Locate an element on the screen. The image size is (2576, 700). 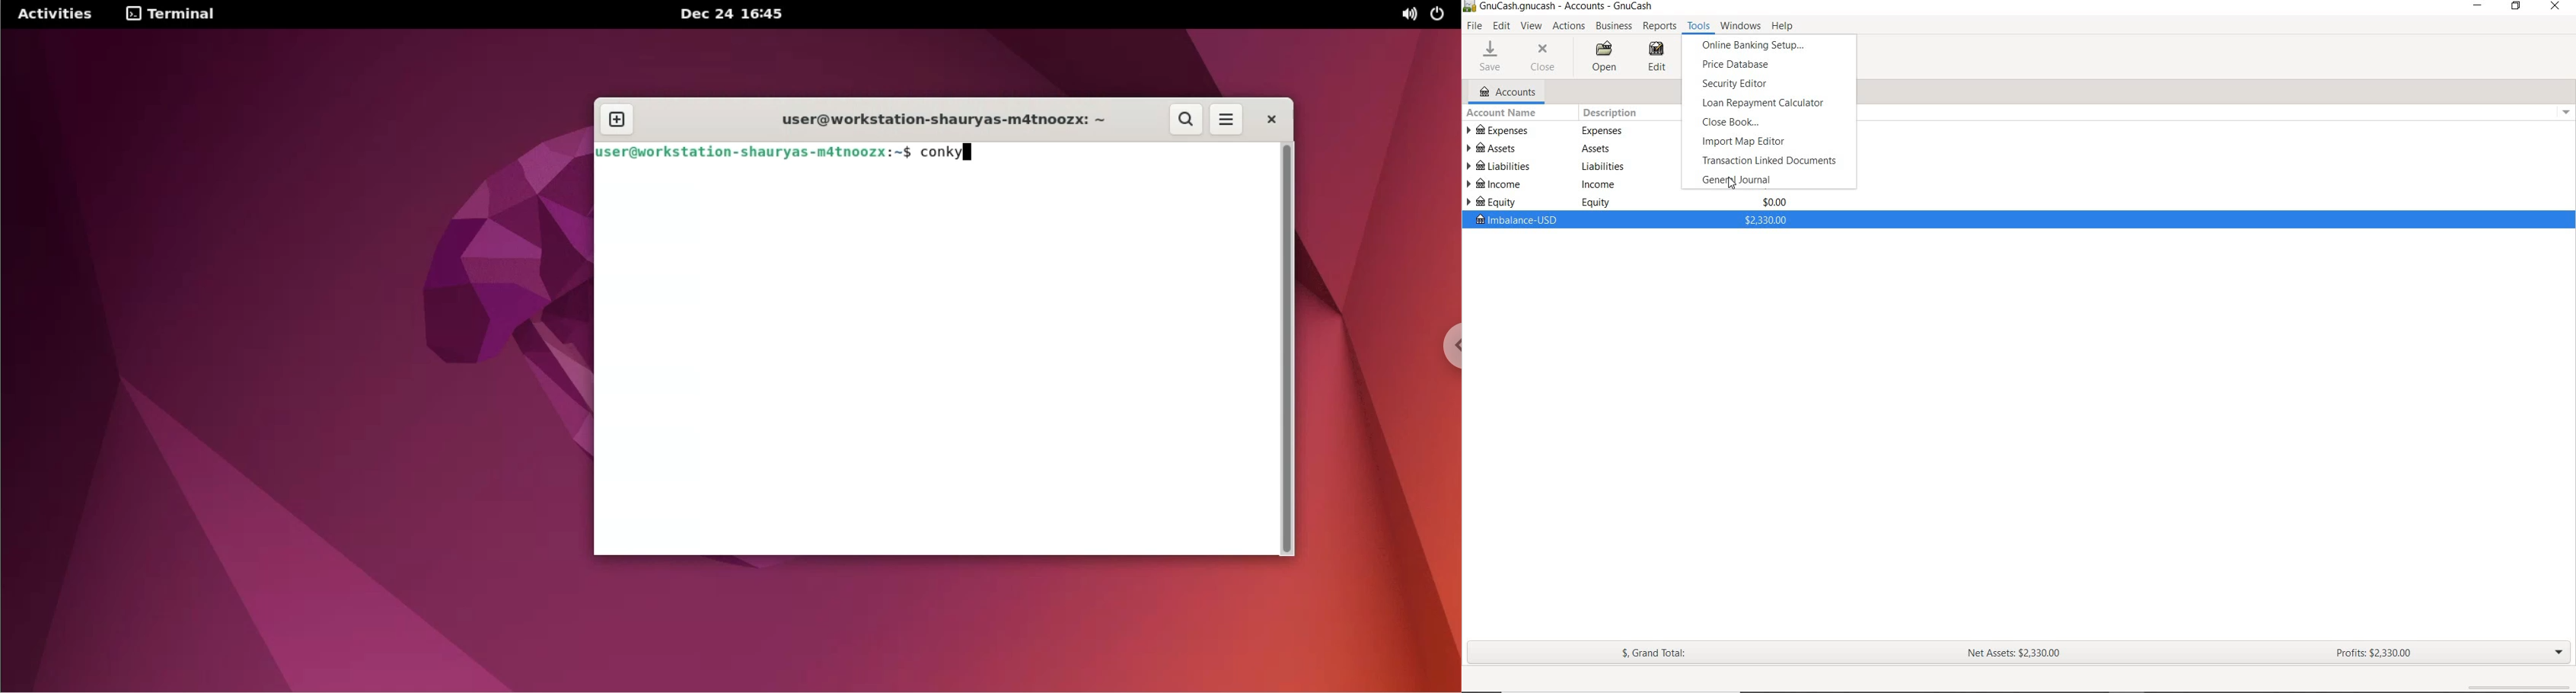
EDIT is located at coordinates (1660, 58).